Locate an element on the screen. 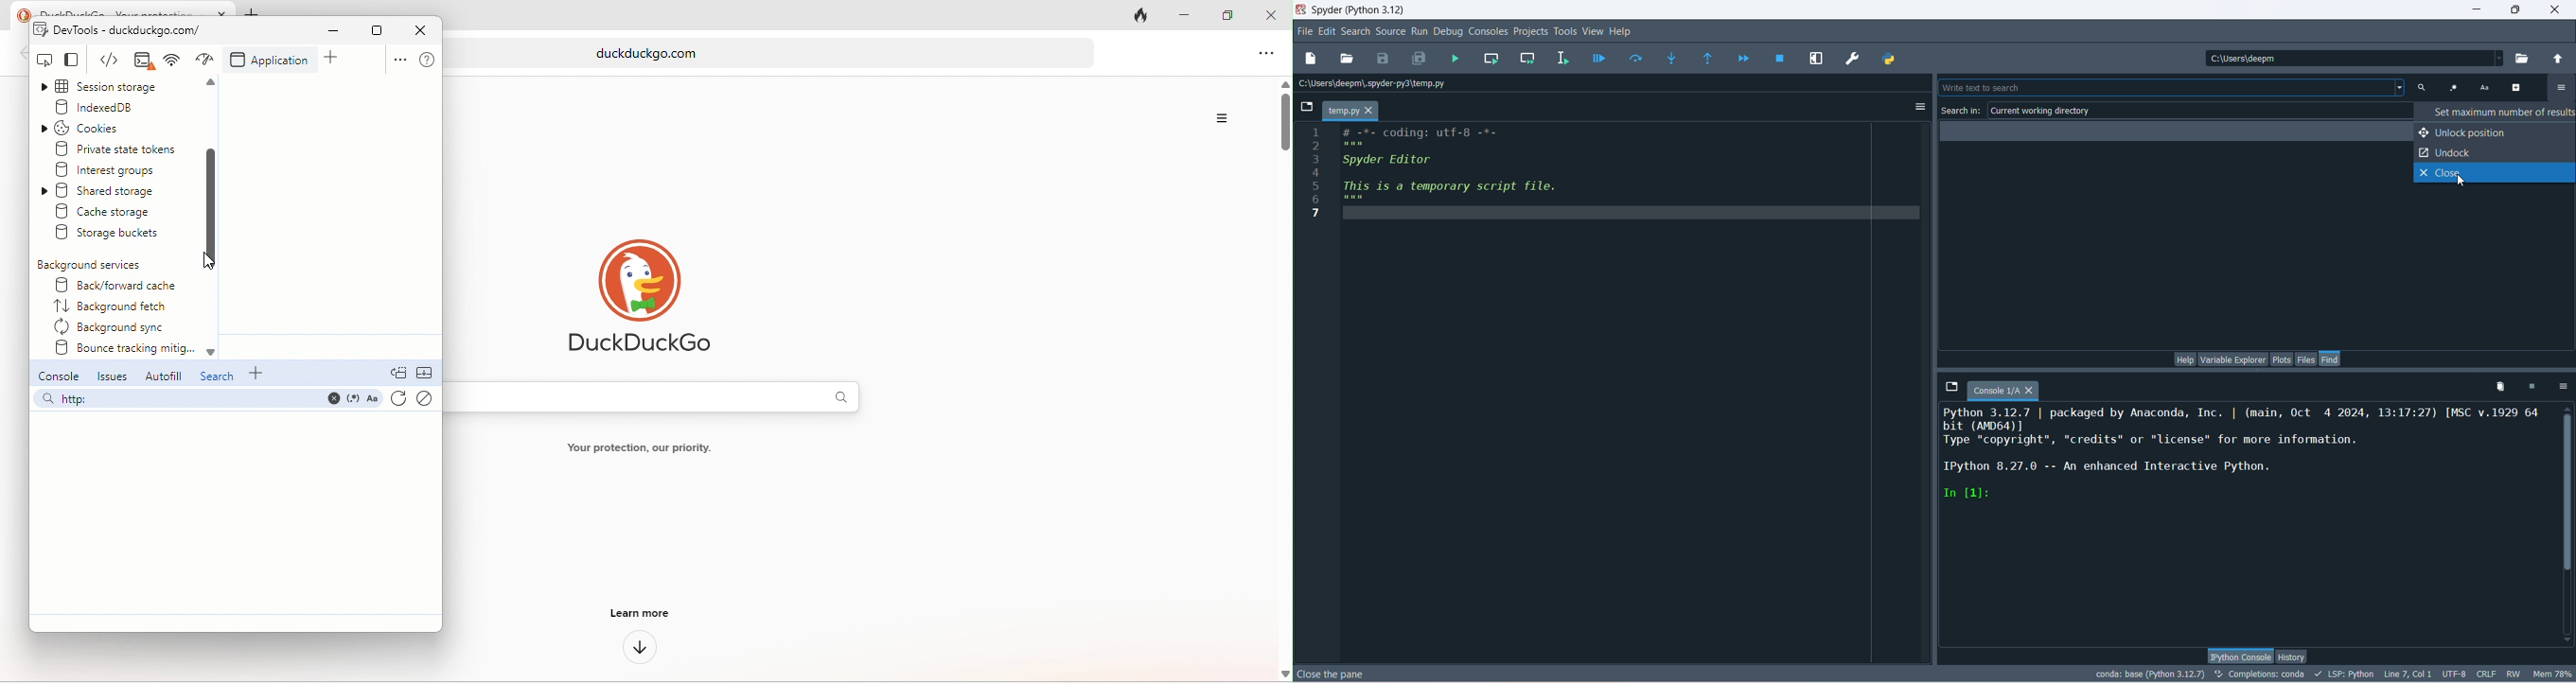  debug is located at coordinates (1451, 32).